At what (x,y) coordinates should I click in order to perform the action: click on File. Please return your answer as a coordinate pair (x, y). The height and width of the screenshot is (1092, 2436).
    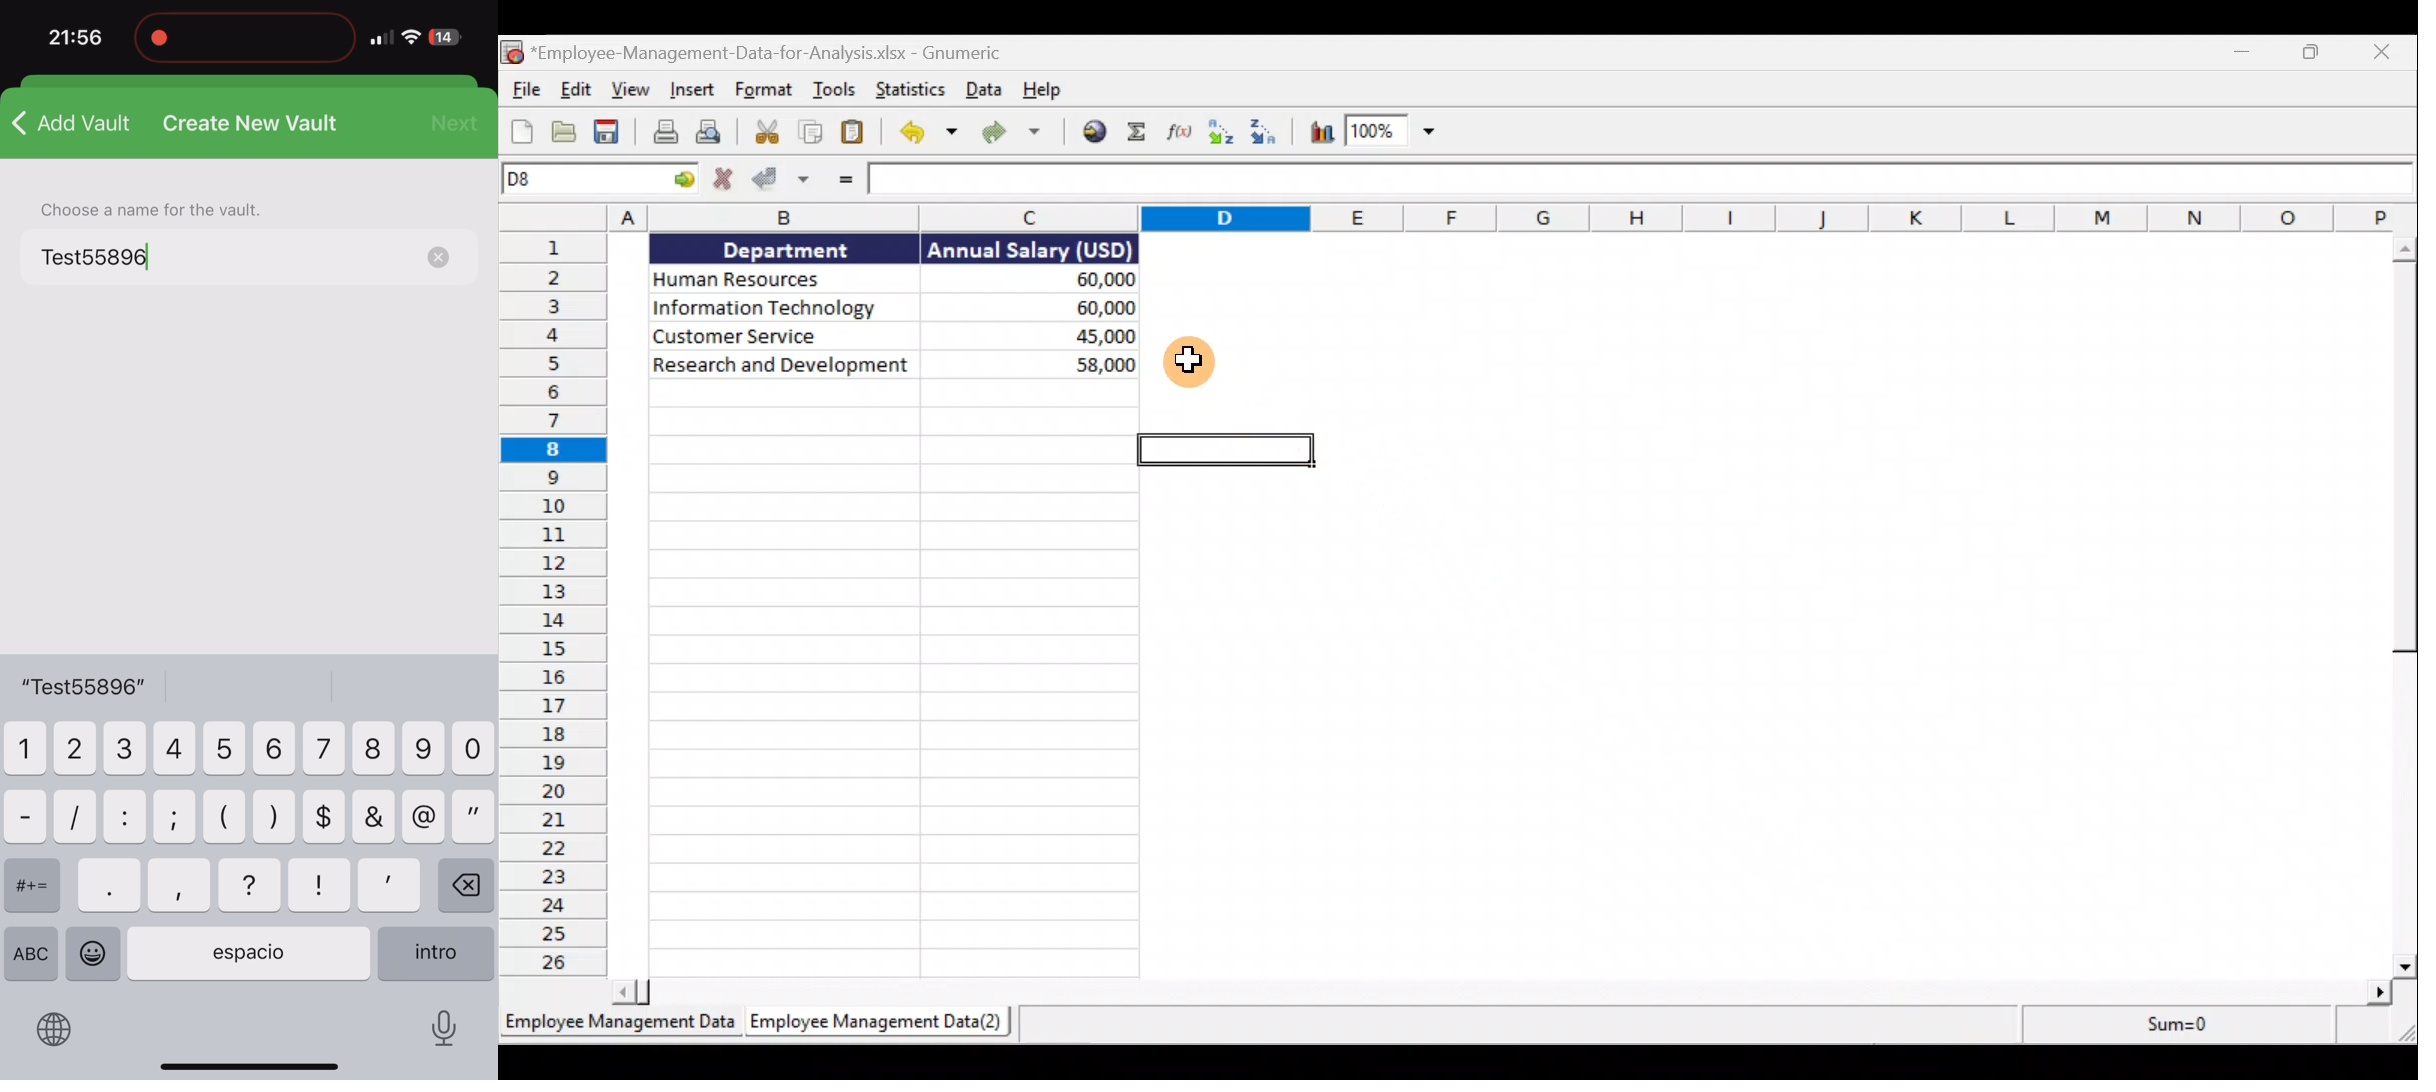
    Looking at the image, I should click on (523, 88).